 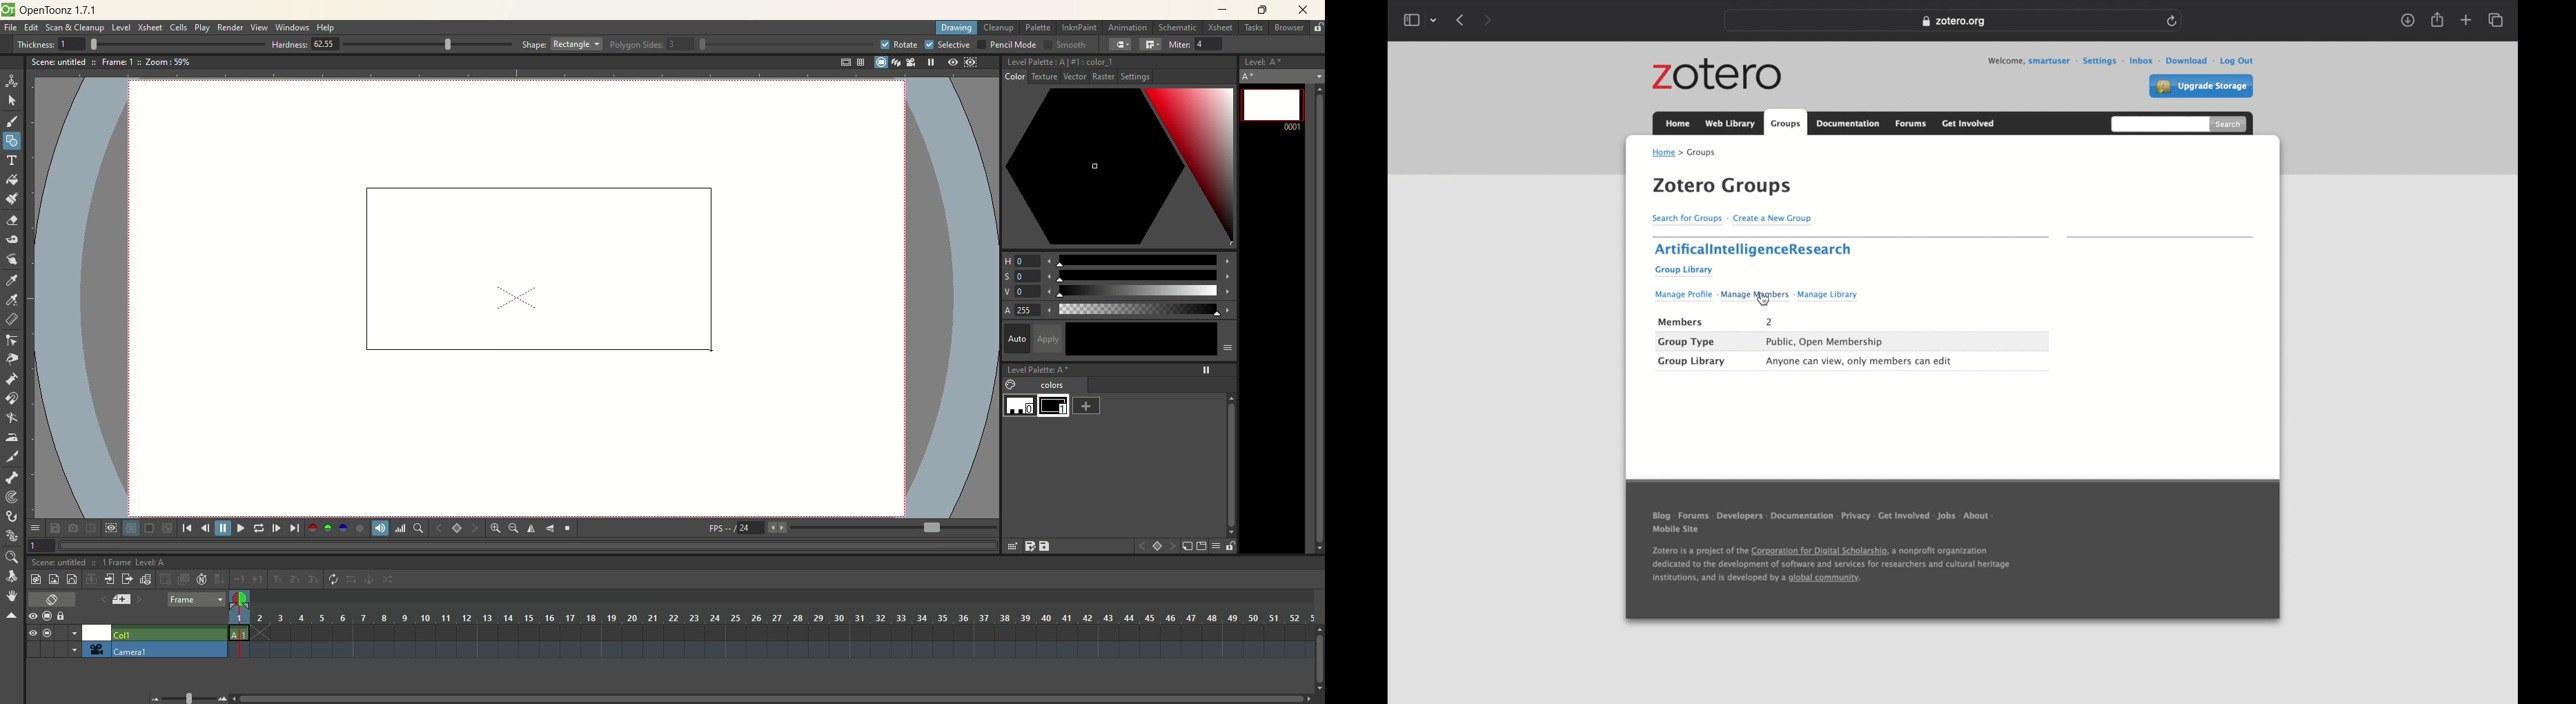 What do you see at coordinates (844, 63) in the screenshot?
I see `safe area` at bounding box center [844, 63].